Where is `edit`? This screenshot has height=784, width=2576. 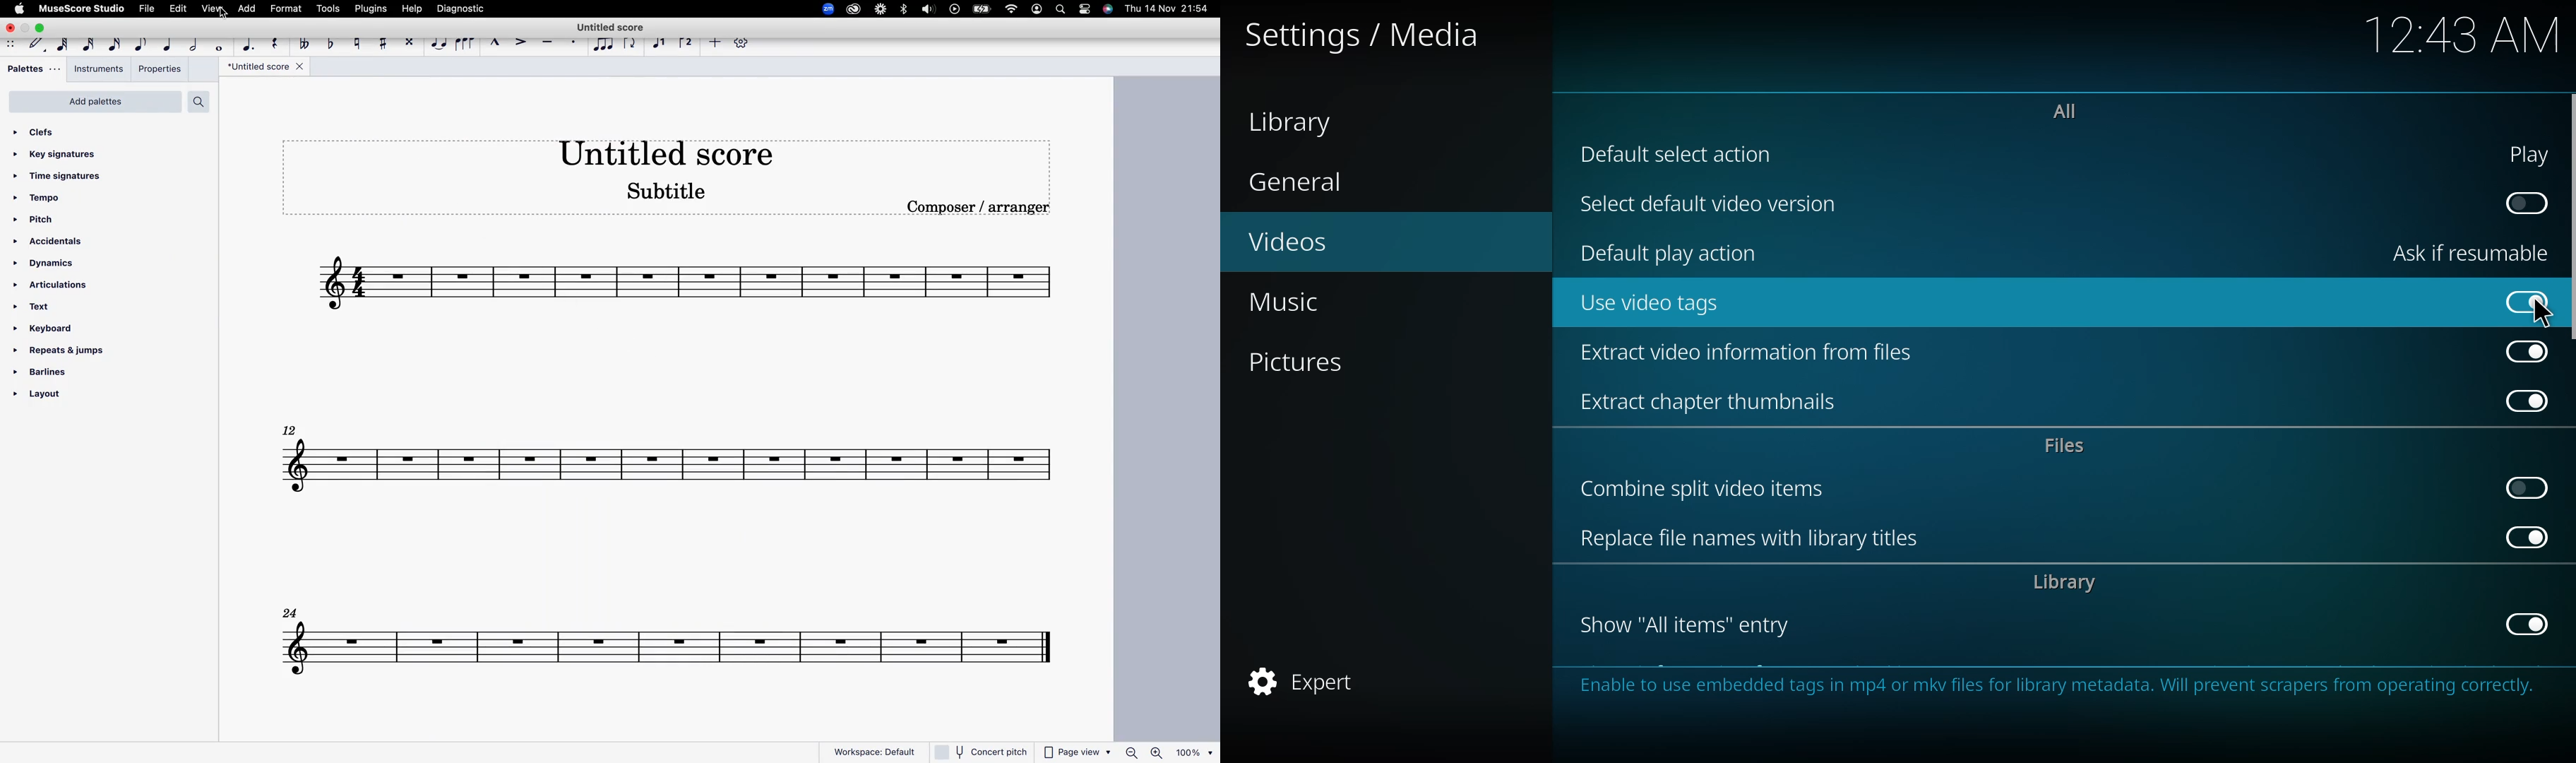
edit is located at coordinates (179, 9).